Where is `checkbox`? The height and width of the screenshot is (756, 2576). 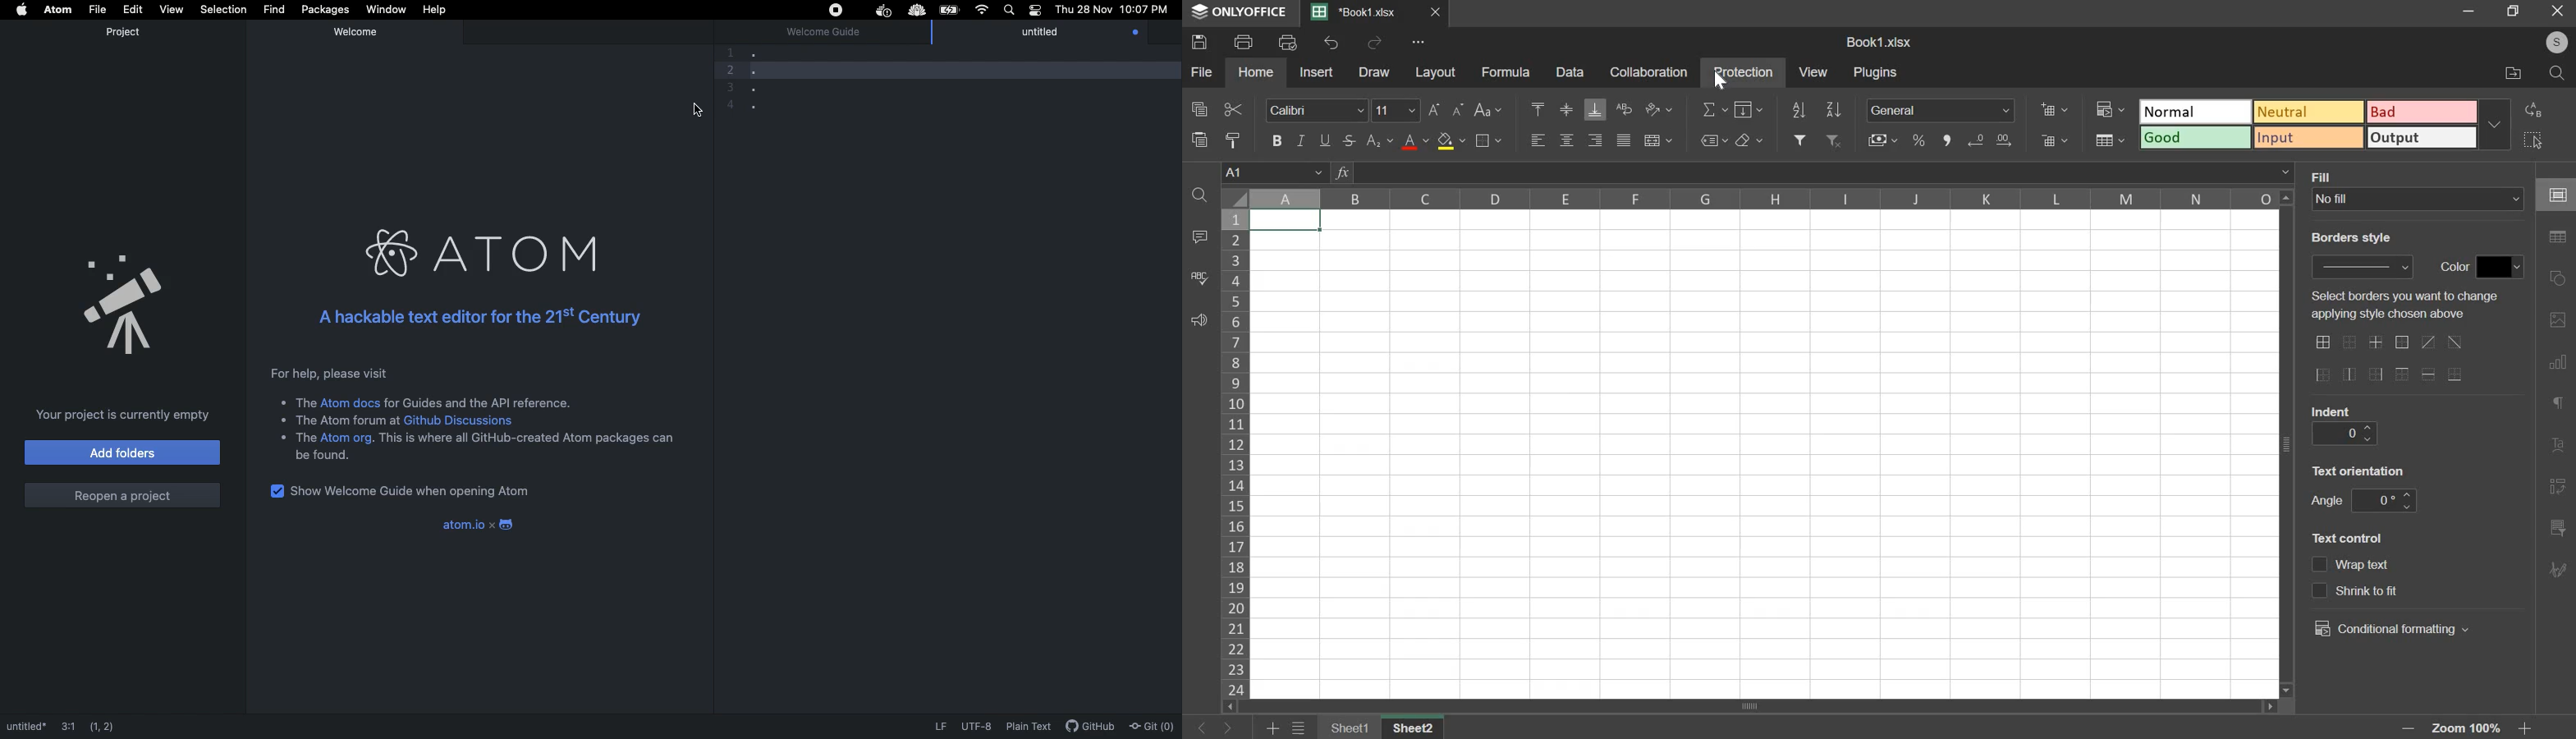
checkbox is located at coordinates (2320, 565).